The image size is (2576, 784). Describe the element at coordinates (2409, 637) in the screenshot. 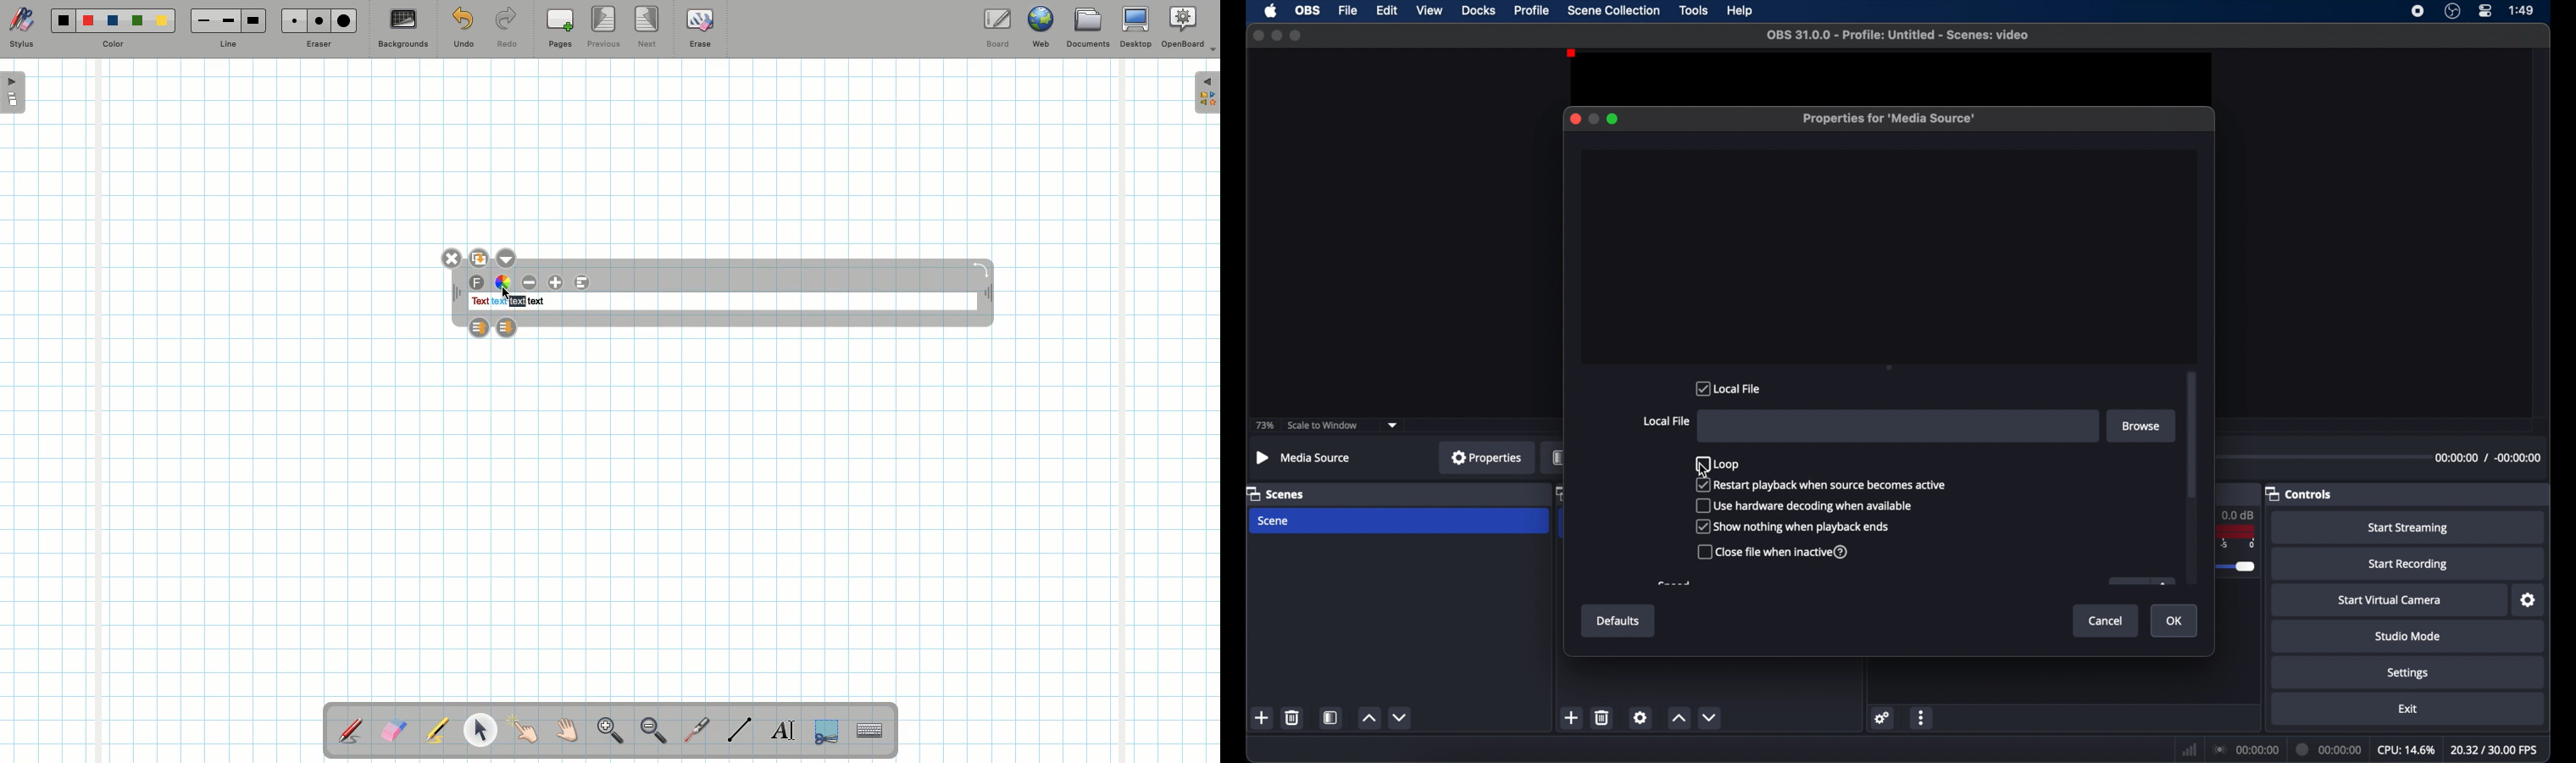

I see `studio mode` at that location.